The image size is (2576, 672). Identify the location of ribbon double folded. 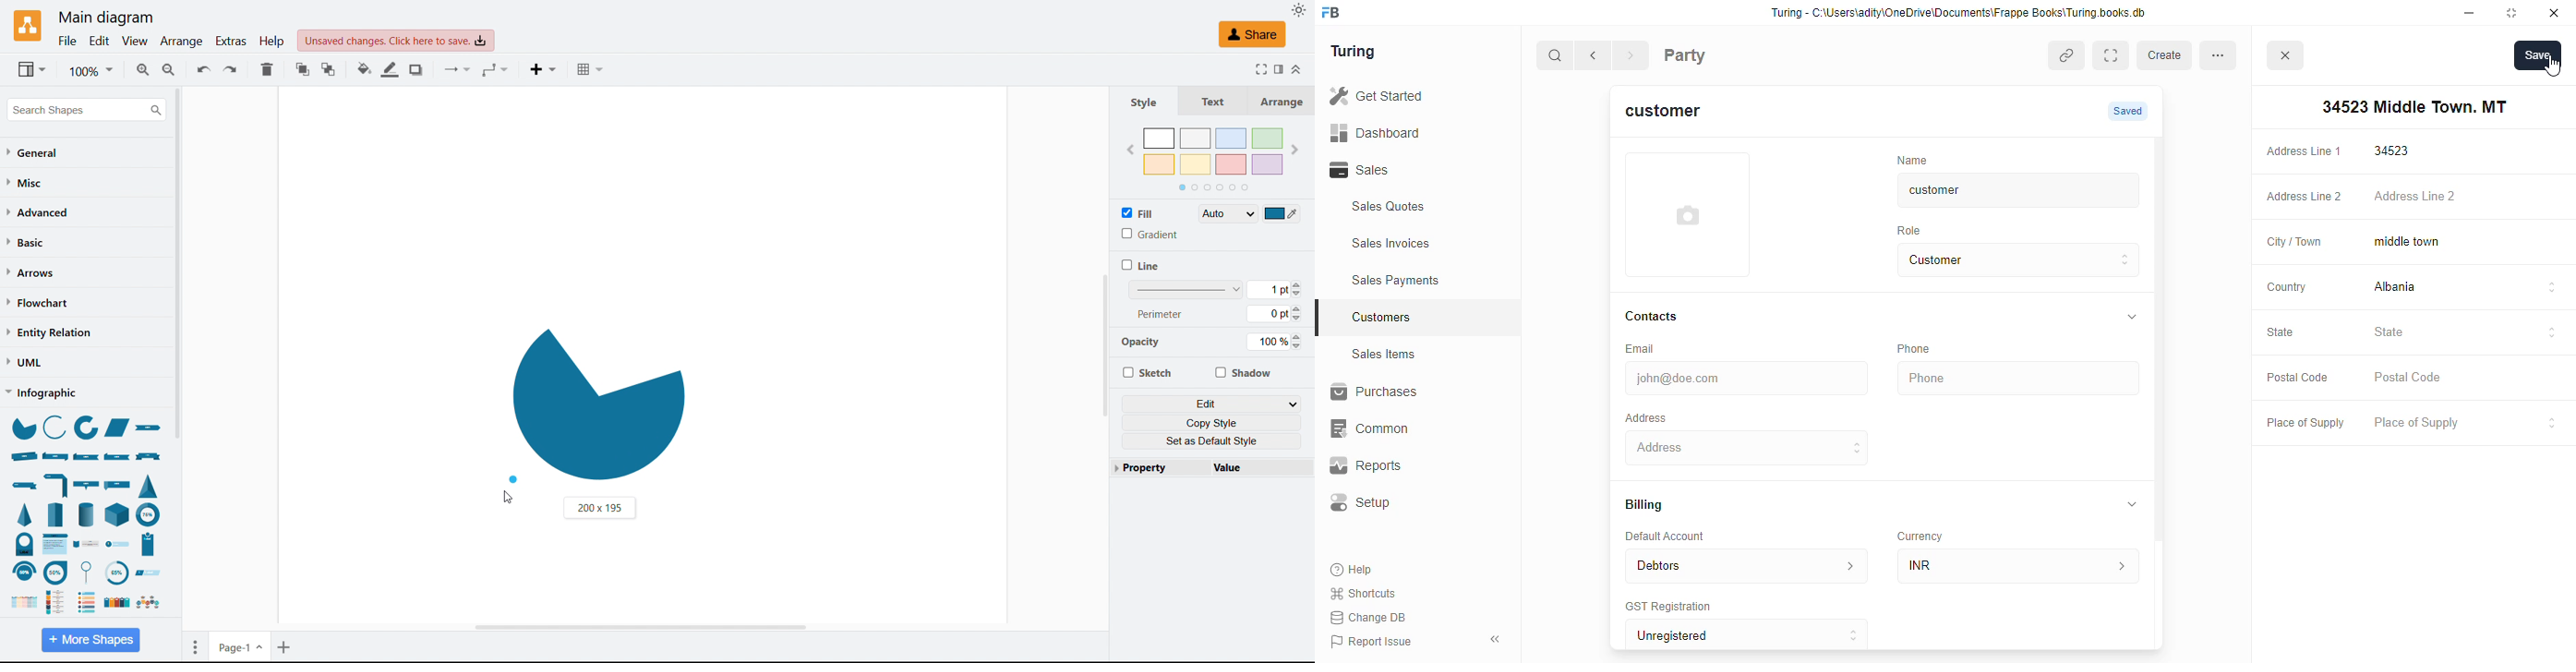
(54, 455).